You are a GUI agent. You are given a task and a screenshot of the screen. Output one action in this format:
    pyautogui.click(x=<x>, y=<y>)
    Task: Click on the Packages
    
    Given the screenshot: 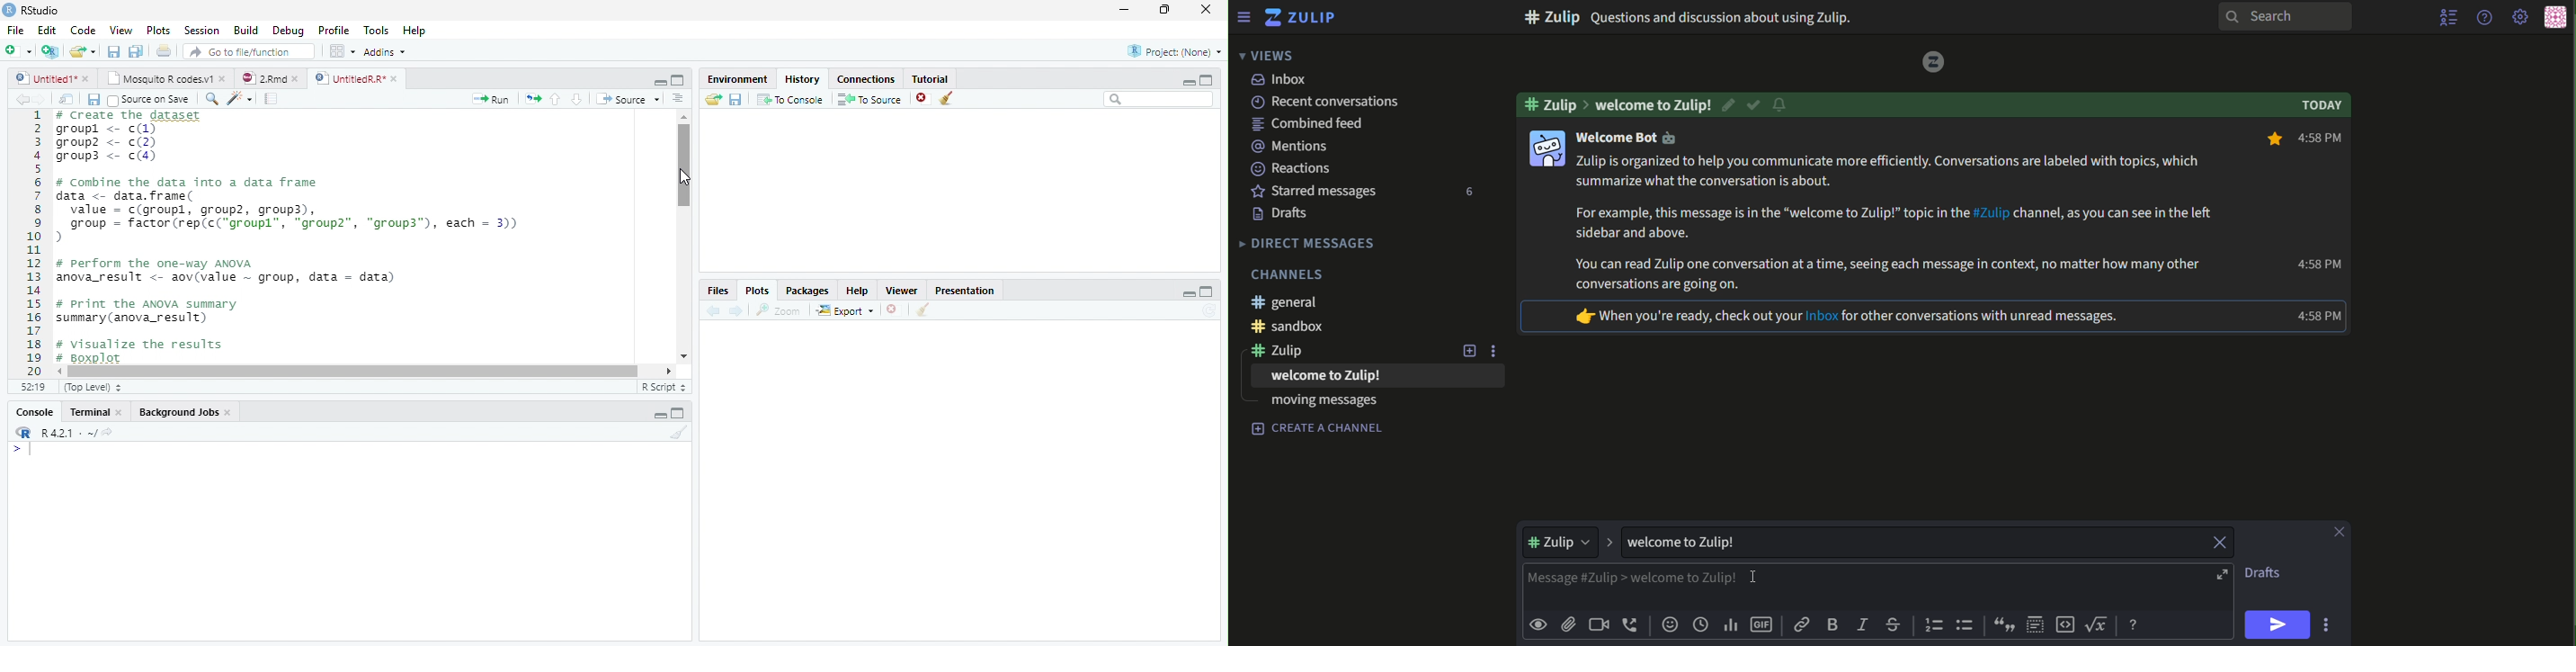 What is the action you would take?
    pyautogui.click(x=809, y=291)
    